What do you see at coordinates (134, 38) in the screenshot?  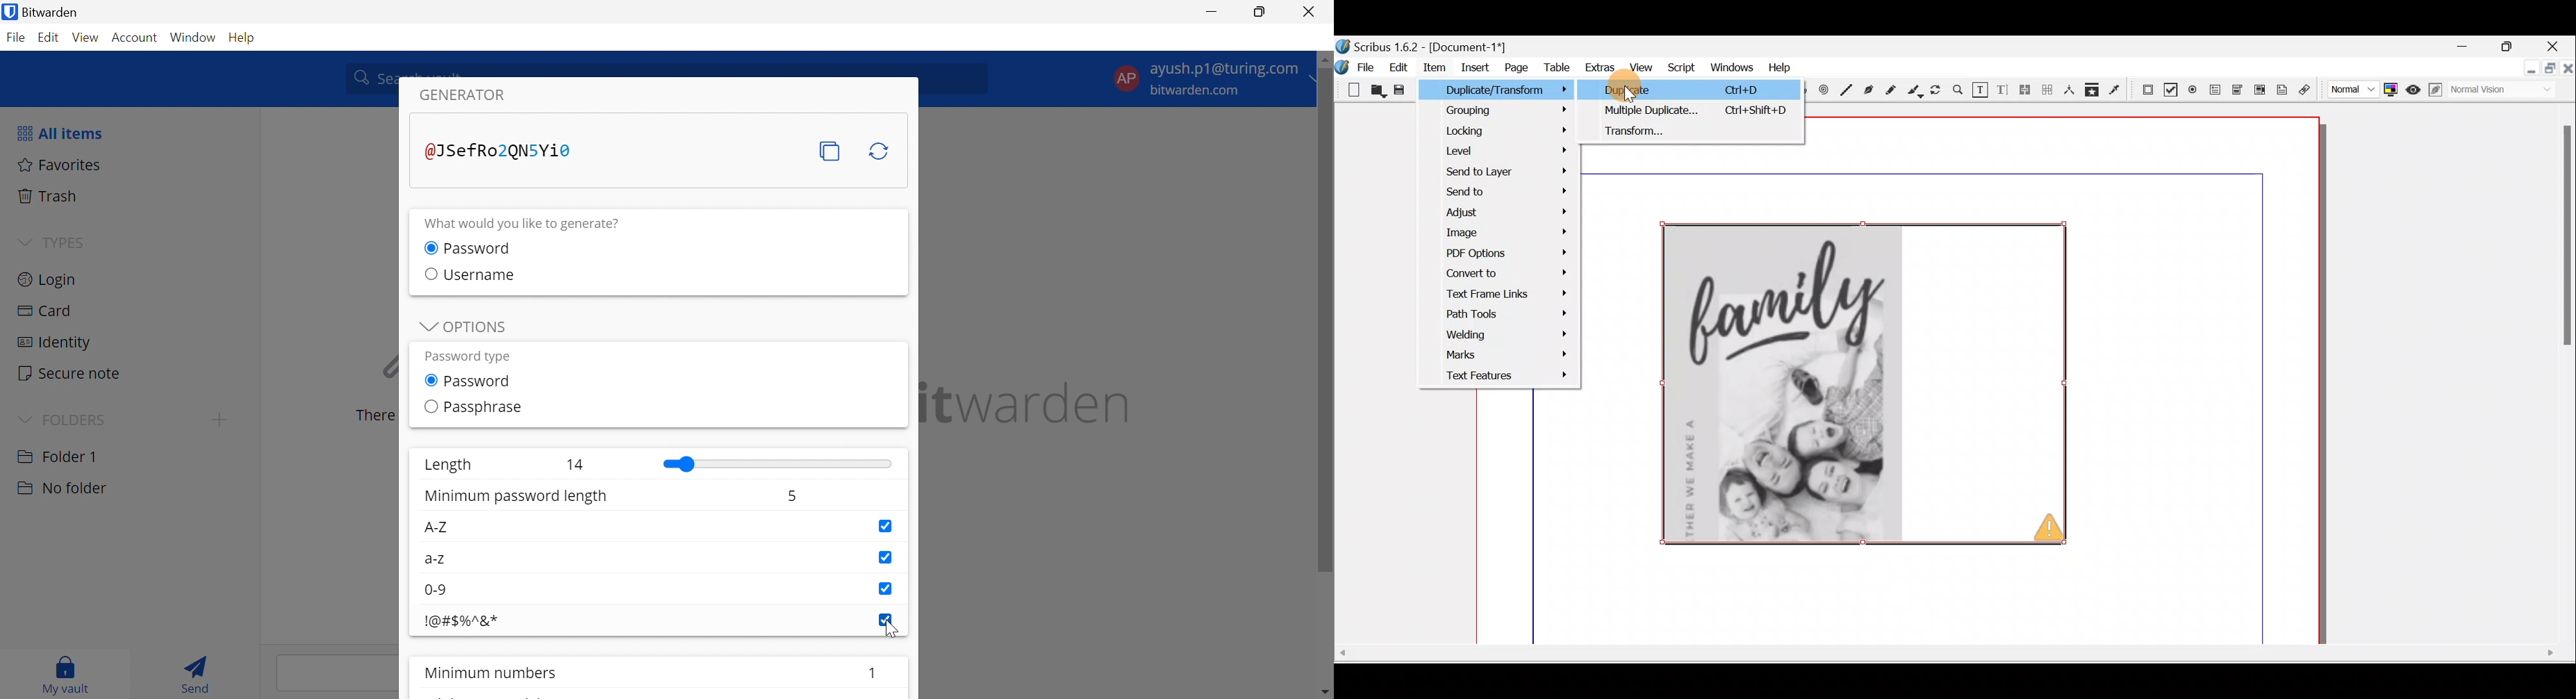 I see `Account` at bounding box center [134, 38].